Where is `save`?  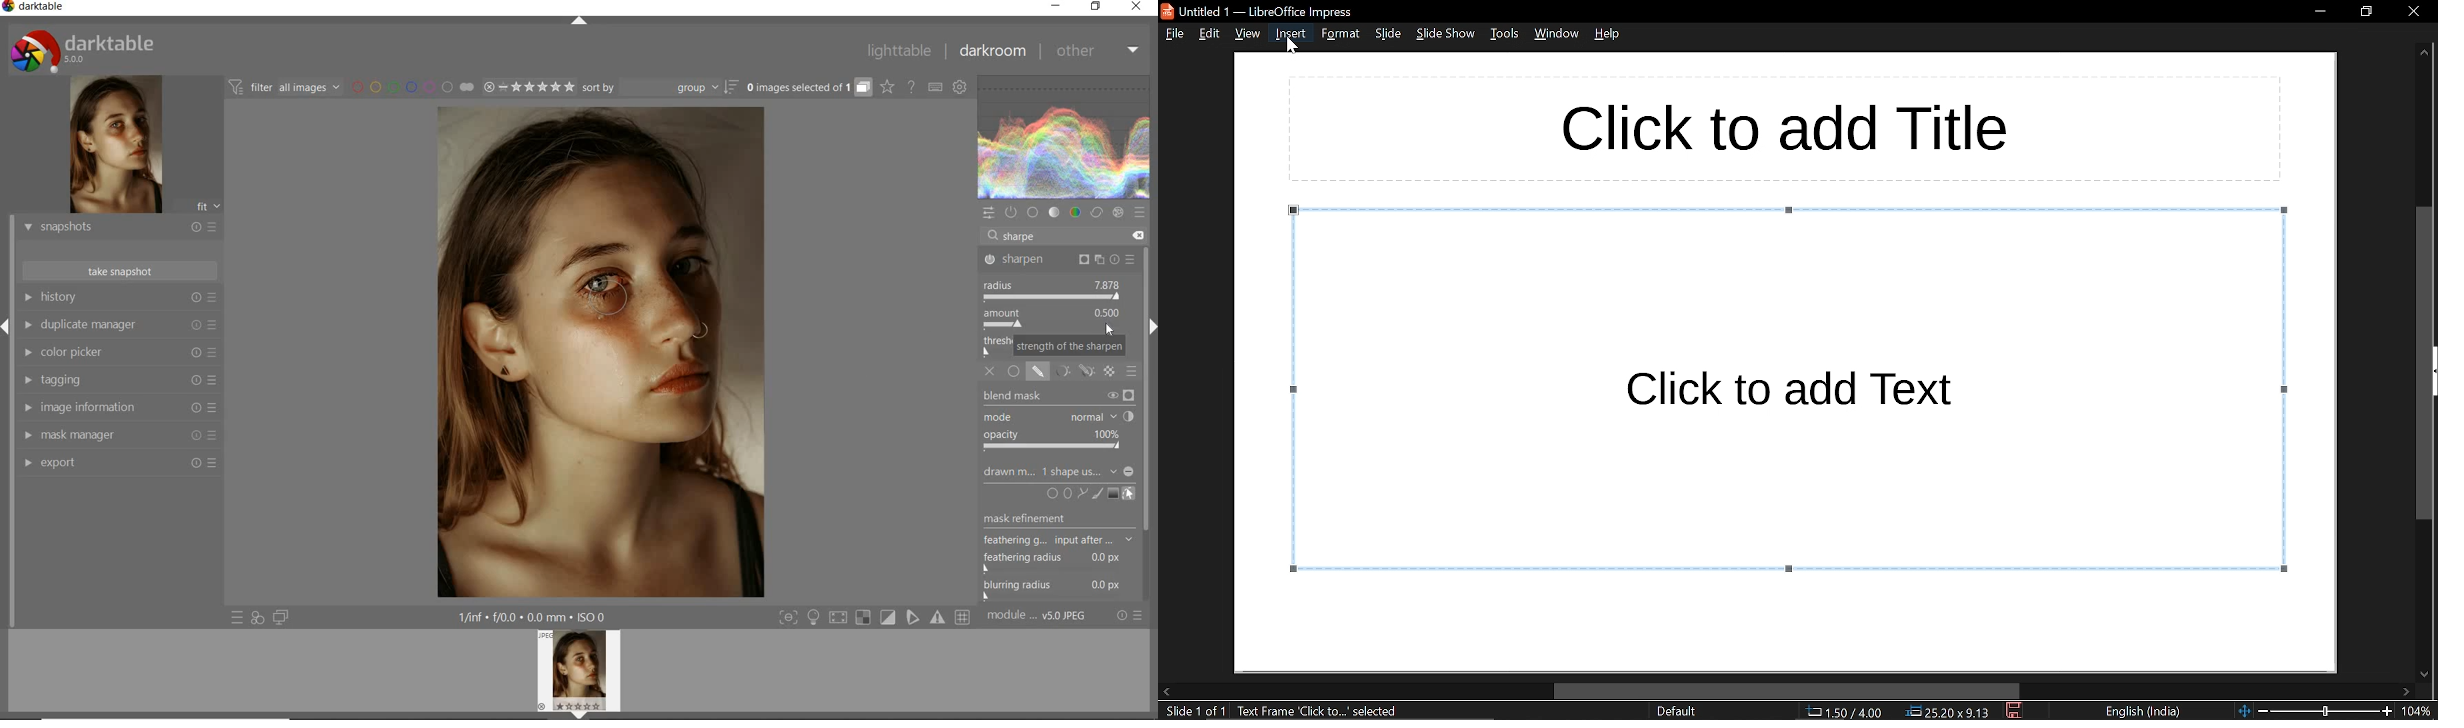
save is located at coordinates (2015, 711).